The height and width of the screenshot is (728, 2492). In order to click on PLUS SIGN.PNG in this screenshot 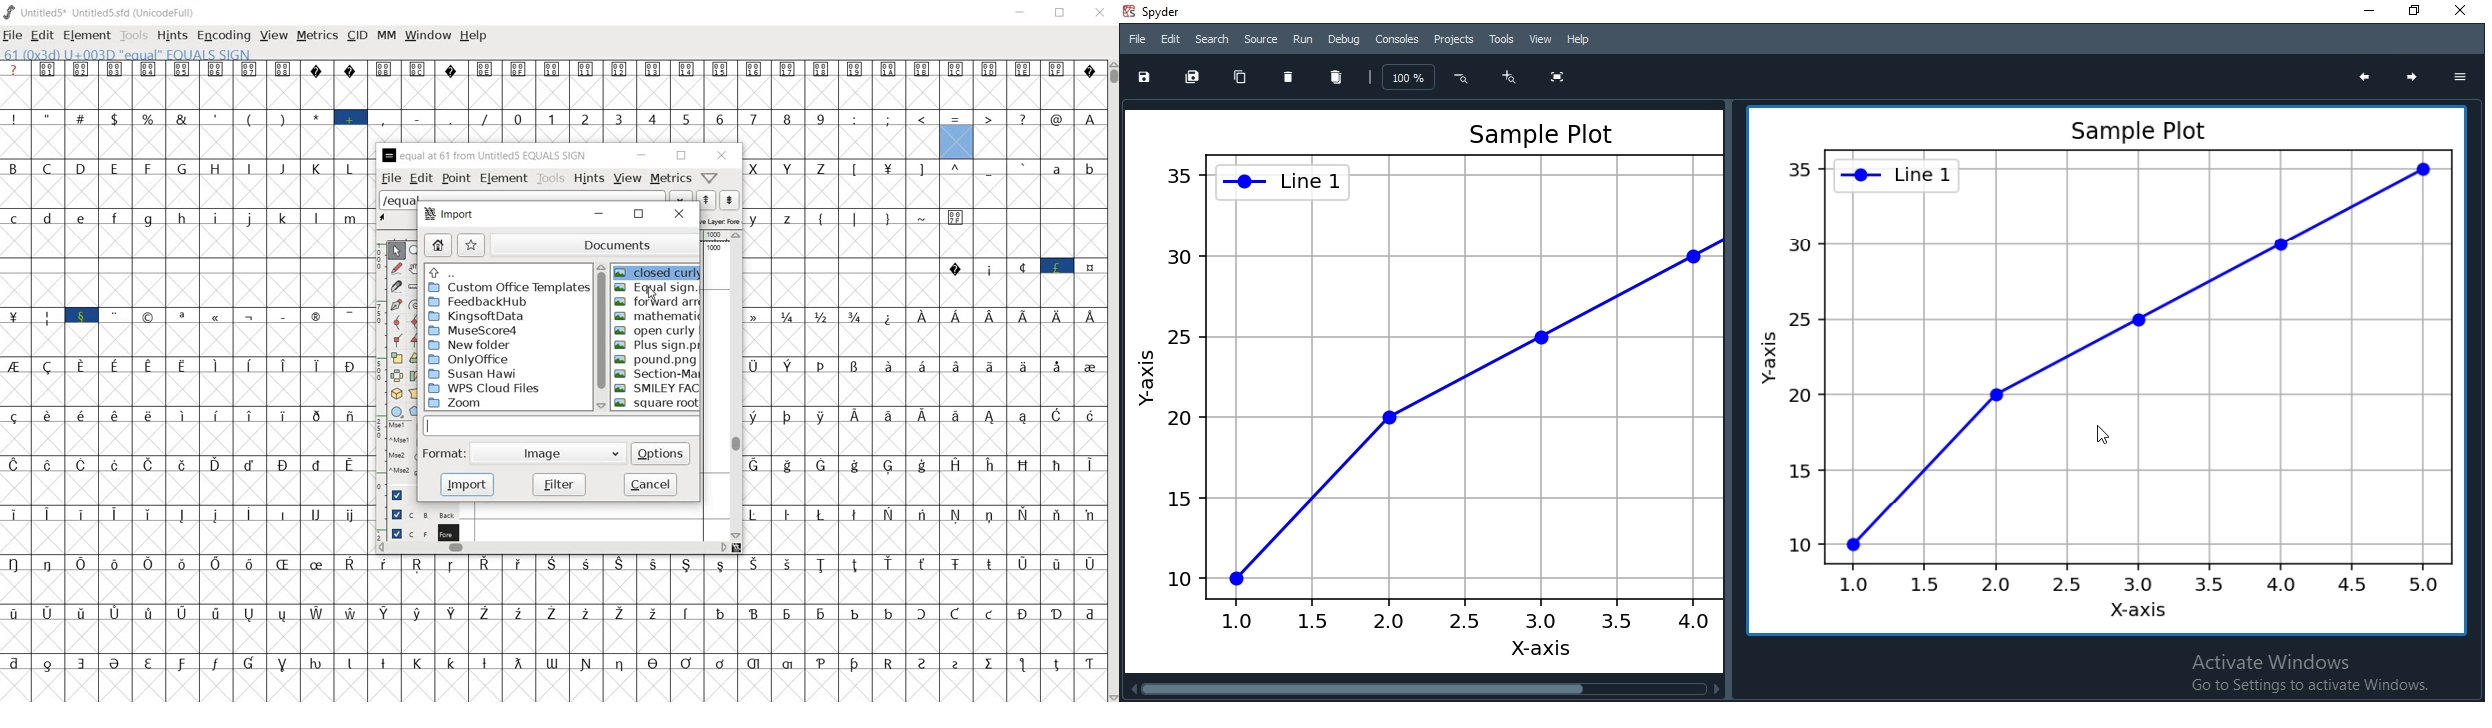, I will do `click(659, 345)`.